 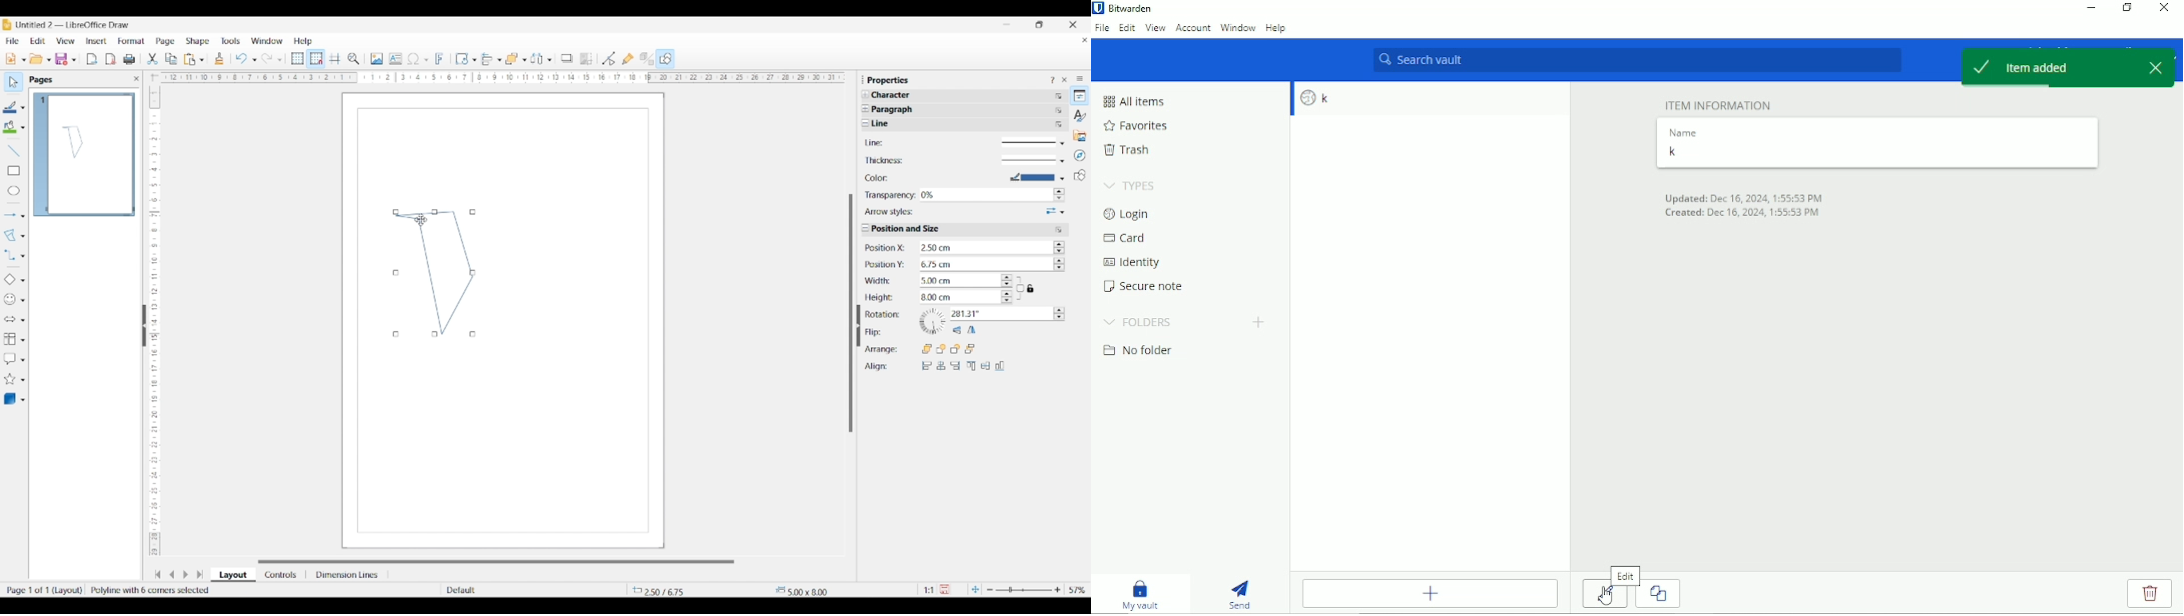 What do you see at coordinates (1034, 161) in the screenshot?
I see `Thickness options` at bounding box center [1034, 161].